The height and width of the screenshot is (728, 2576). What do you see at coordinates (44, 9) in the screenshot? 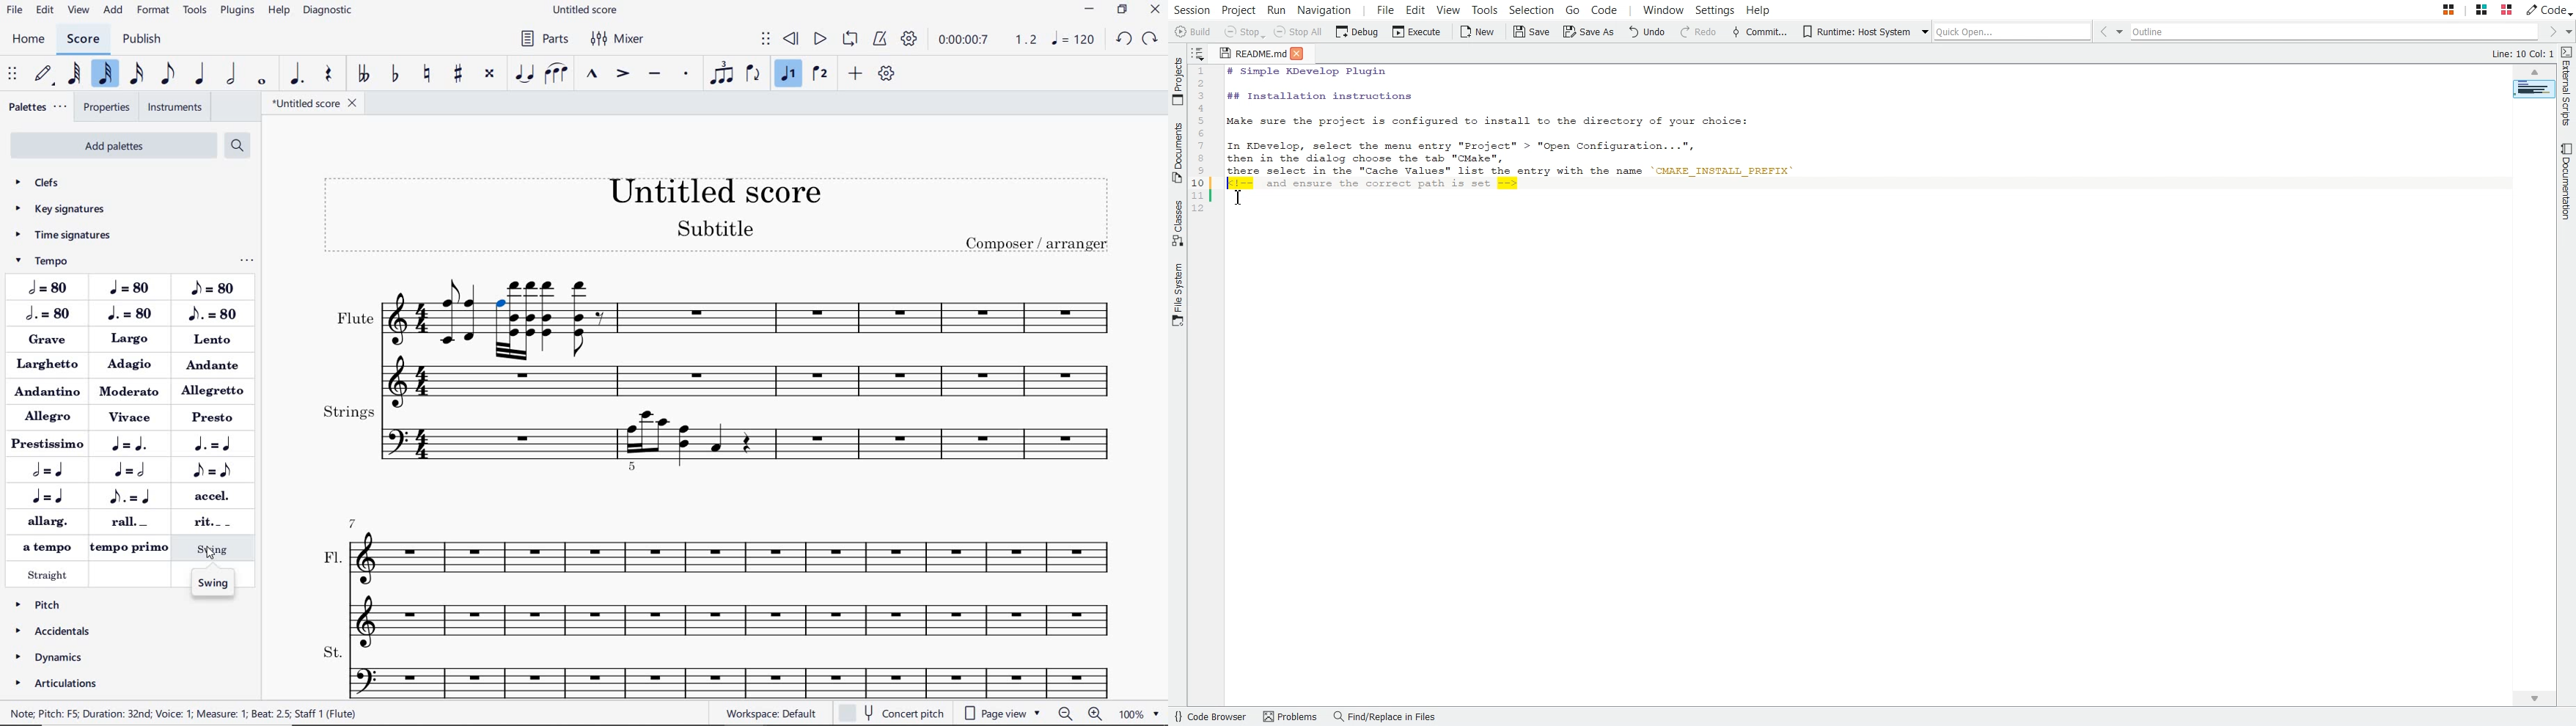
I see `edit` at bounding box center [44, 9].